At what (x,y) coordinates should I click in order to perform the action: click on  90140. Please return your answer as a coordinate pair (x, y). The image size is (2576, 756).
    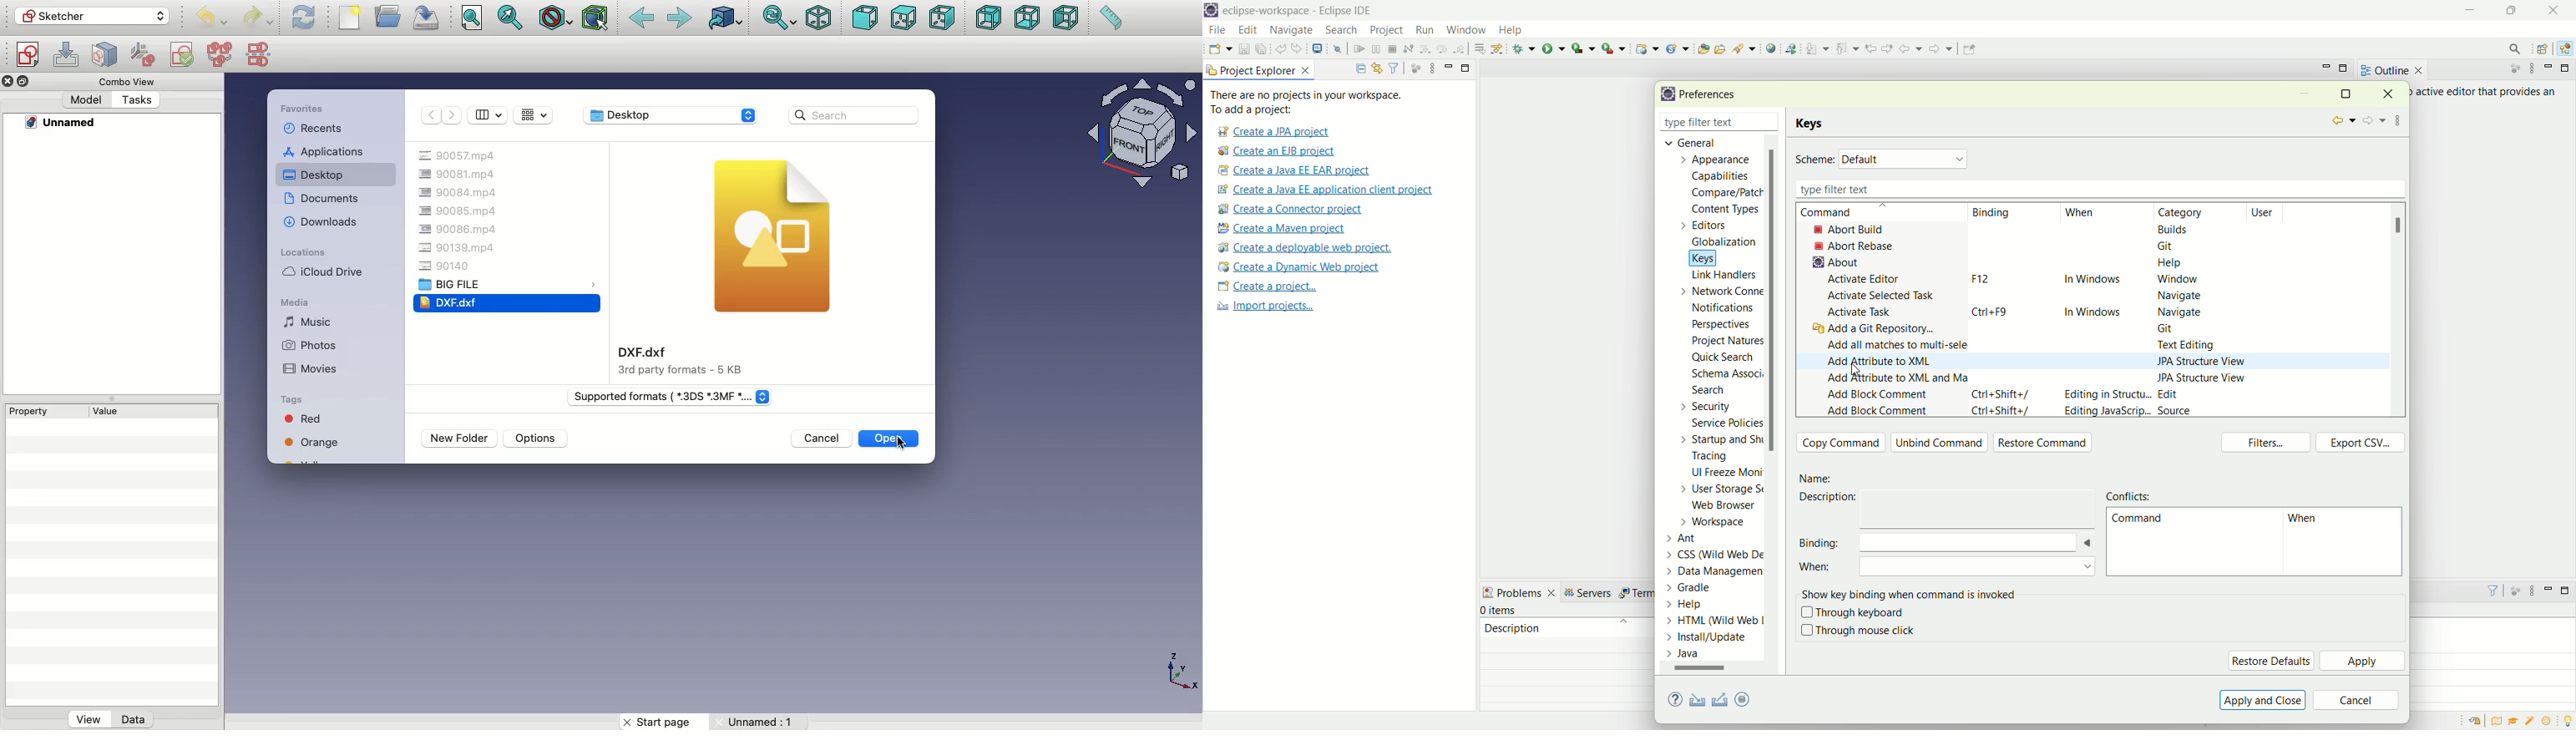
    Looking at the image, I should click on (446, 266).